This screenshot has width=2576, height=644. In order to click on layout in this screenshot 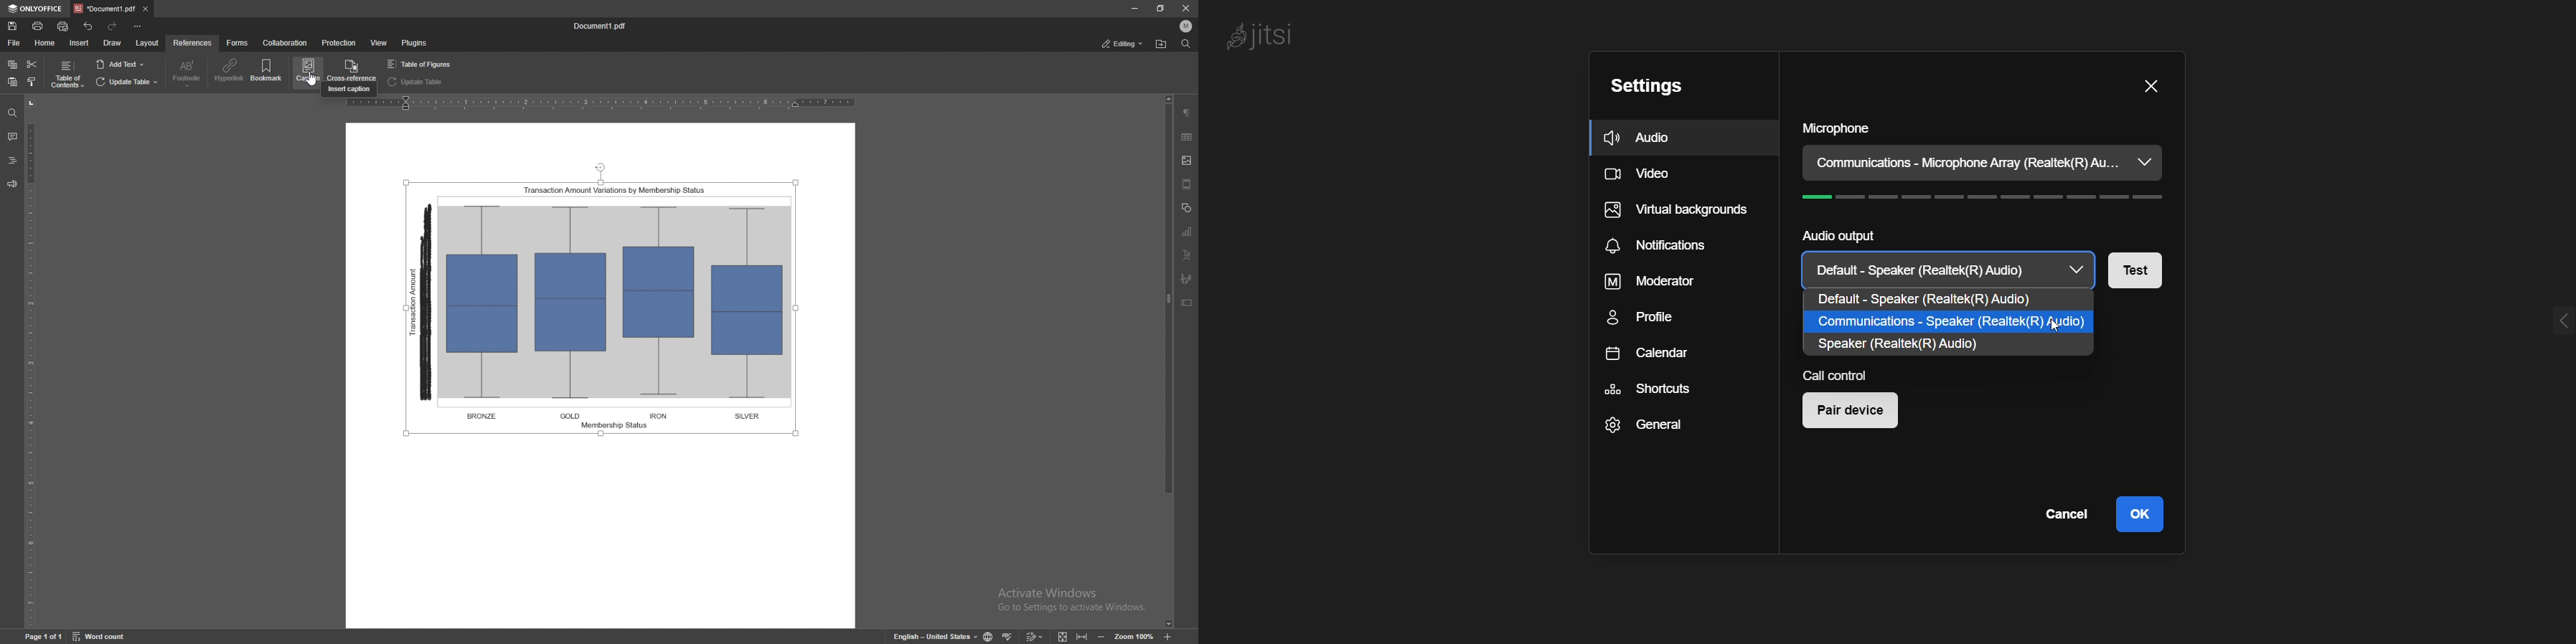, I will do `click(148, 43)`.